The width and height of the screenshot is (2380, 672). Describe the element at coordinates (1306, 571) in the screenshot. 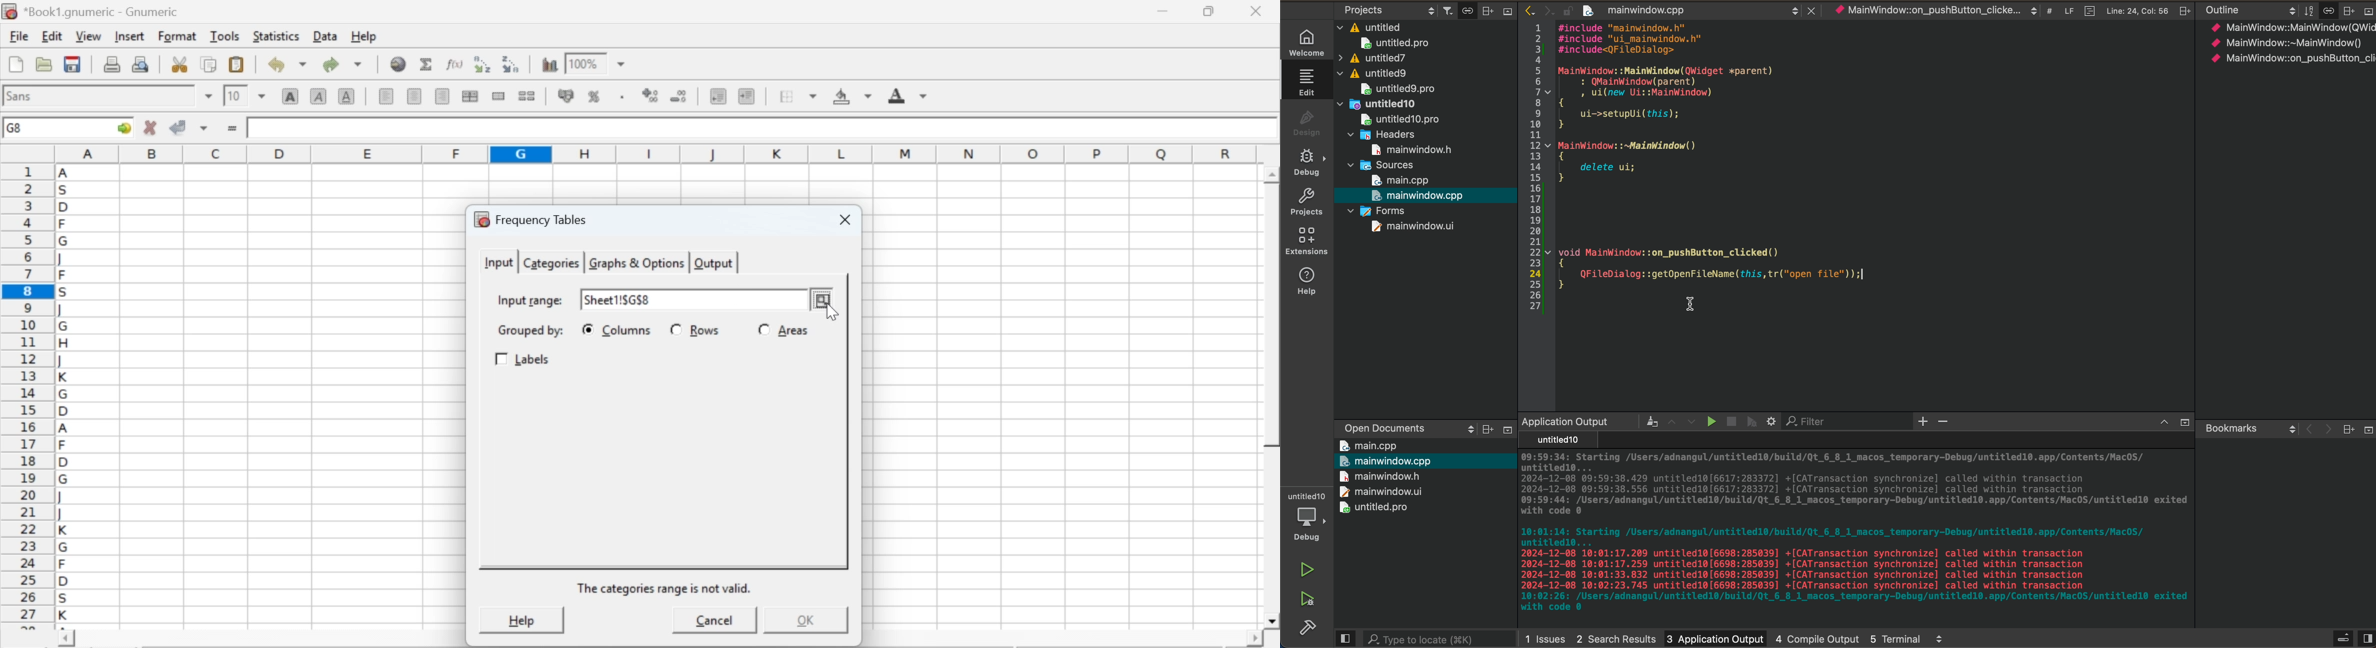

I see `run` at that location.